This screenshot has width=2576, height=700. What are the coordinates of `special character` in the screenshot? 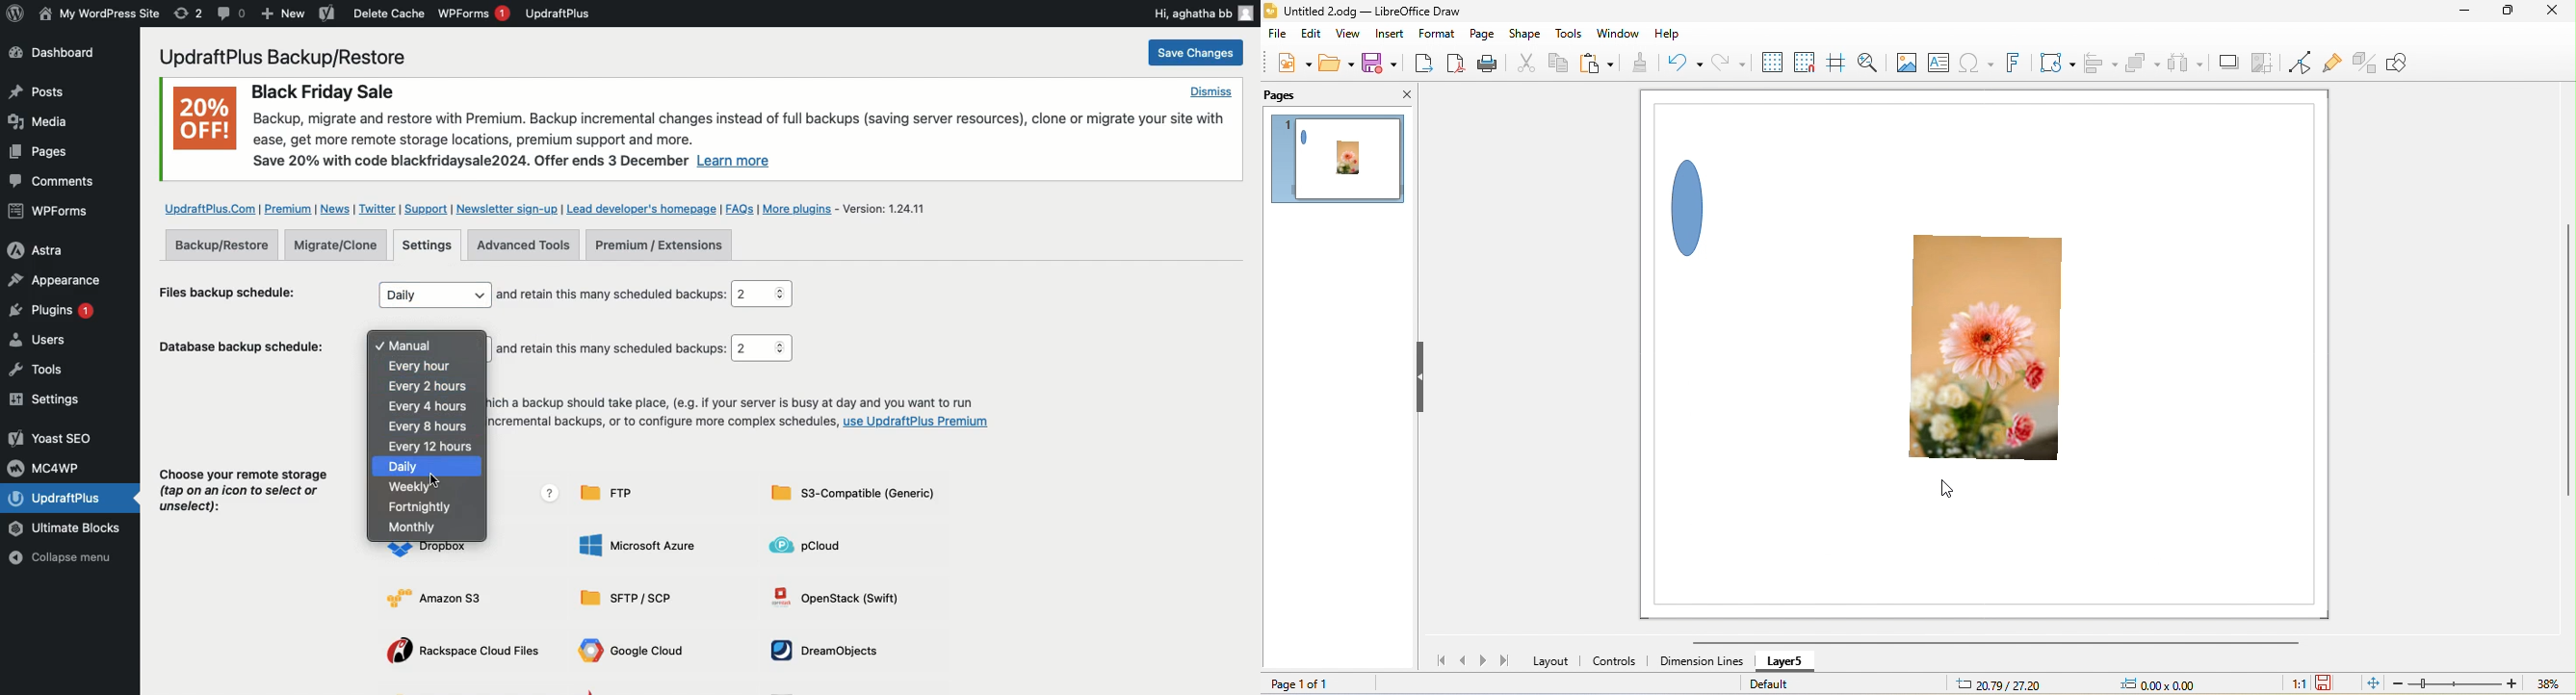 It's located at (1964, 64).